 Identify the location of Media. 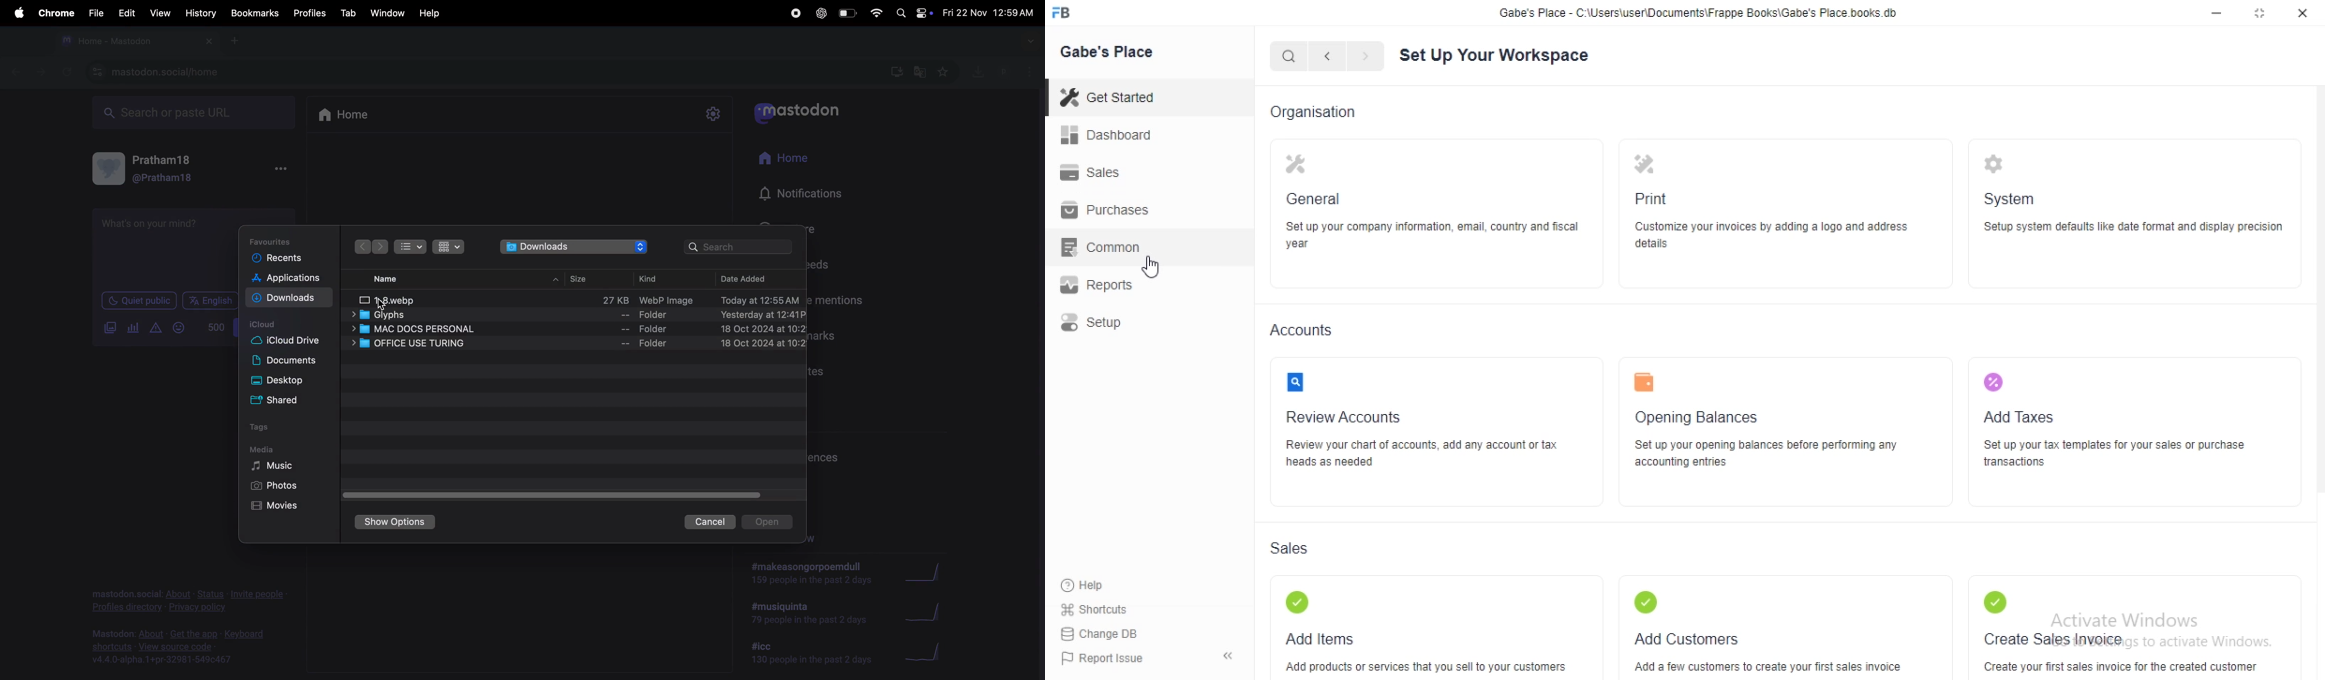
(264, 450).